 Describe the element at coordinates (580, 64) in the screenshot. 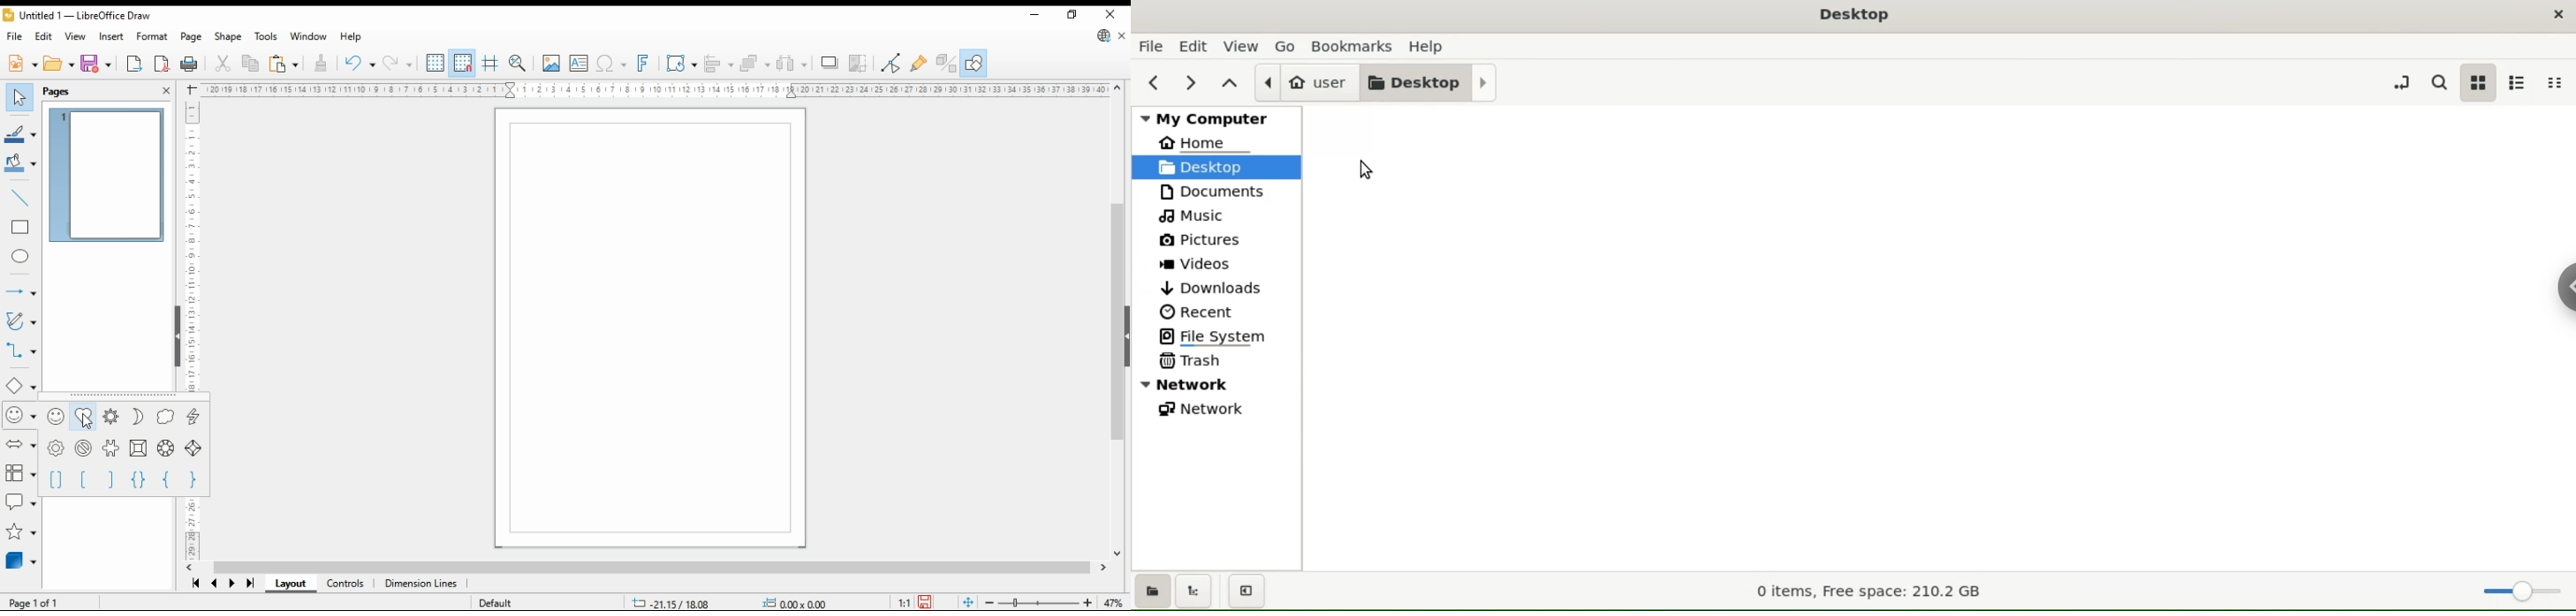

I see `insert text box` at that location.